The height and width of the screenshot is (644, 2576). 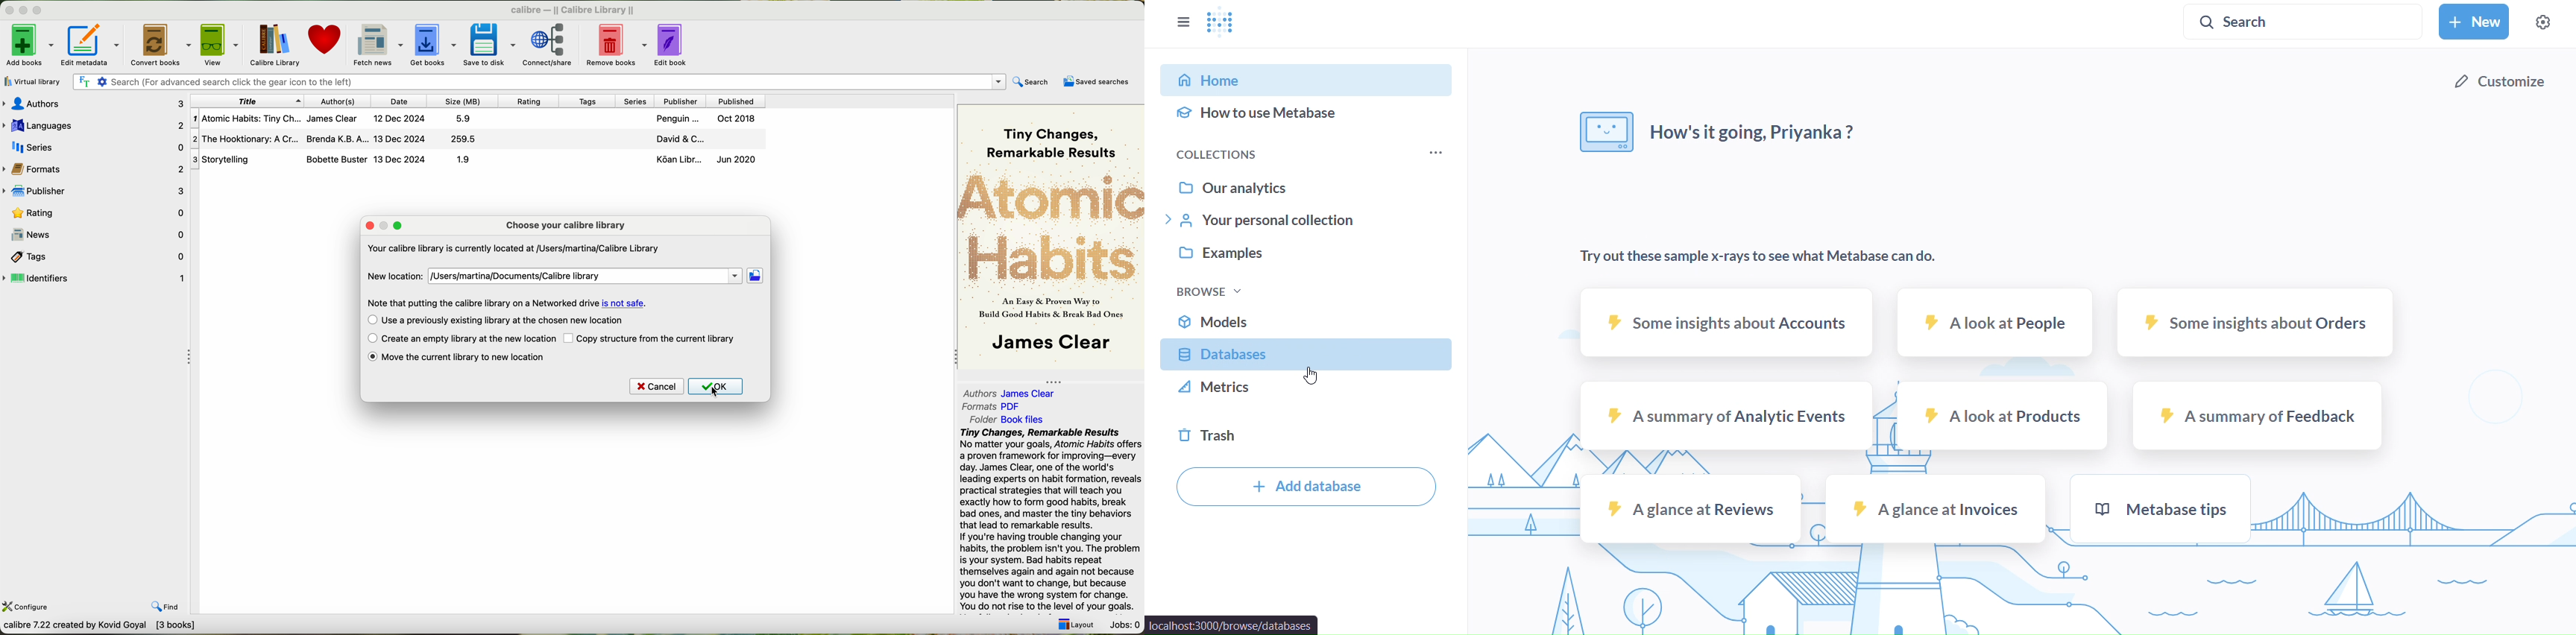 I want to click on James Clear, so click(x=1032, y=394).